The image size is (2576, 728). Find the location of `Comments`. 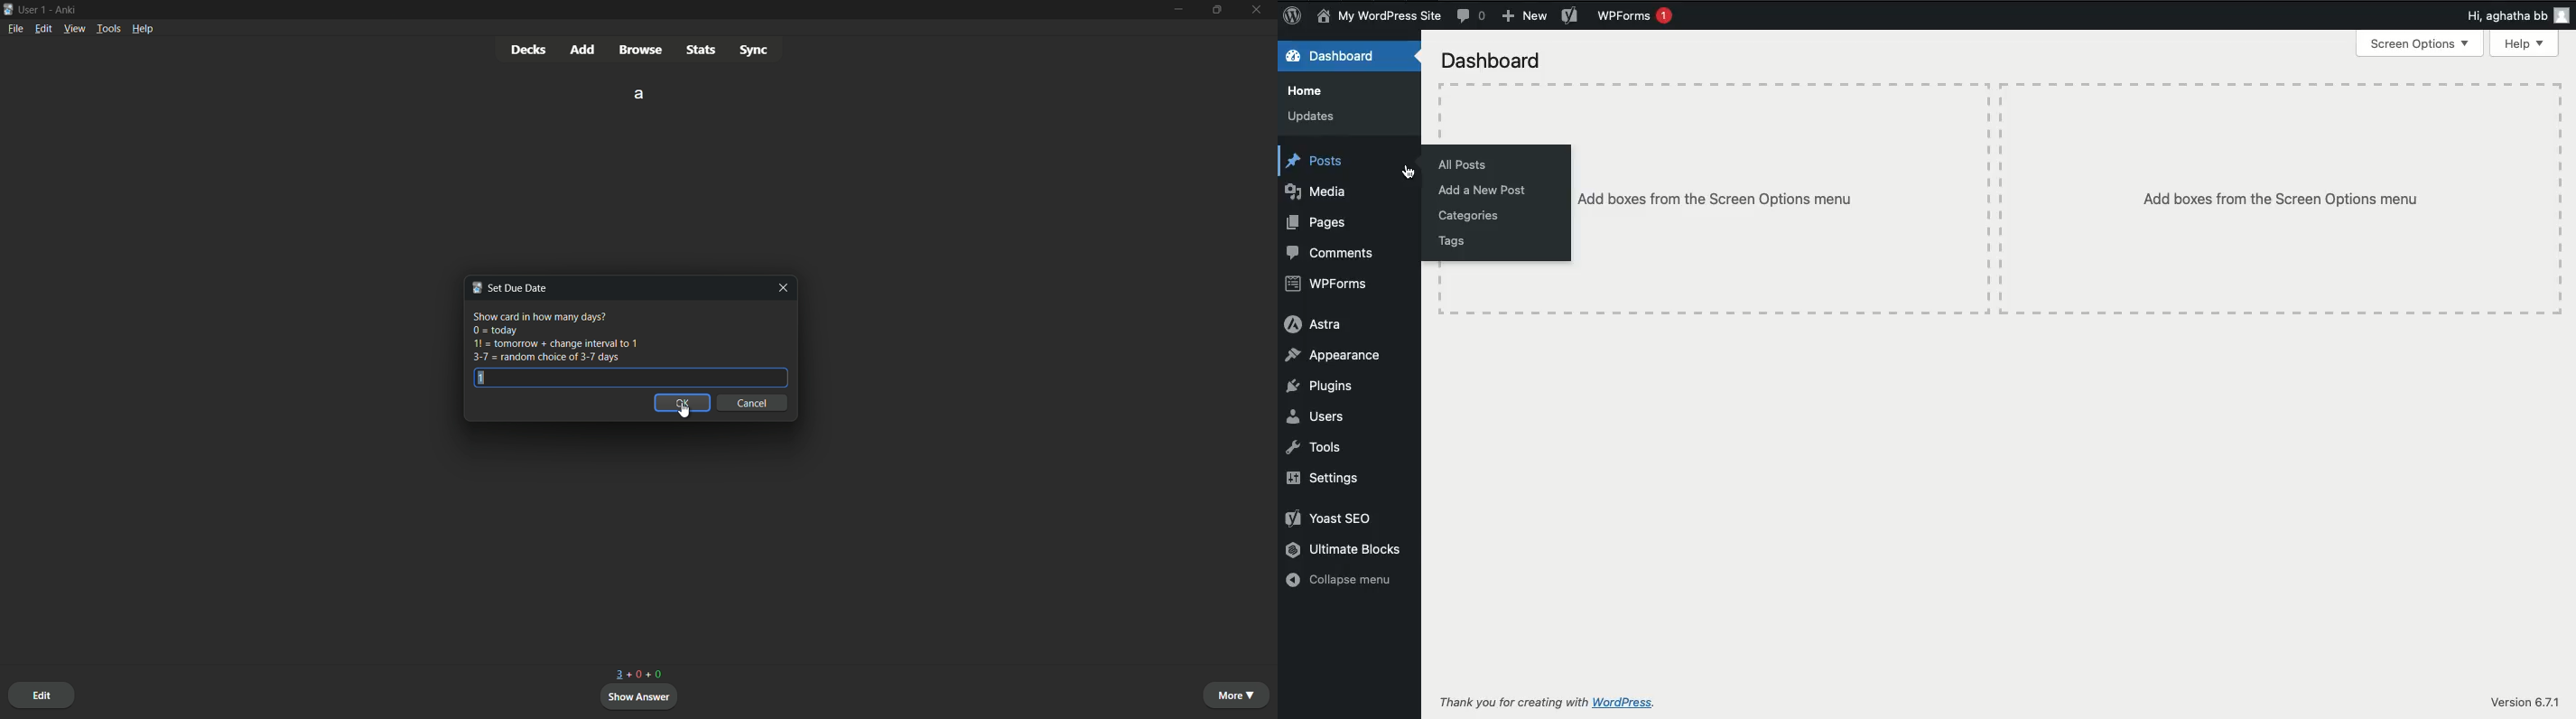

Comments is located at coordinates (1334, 253).